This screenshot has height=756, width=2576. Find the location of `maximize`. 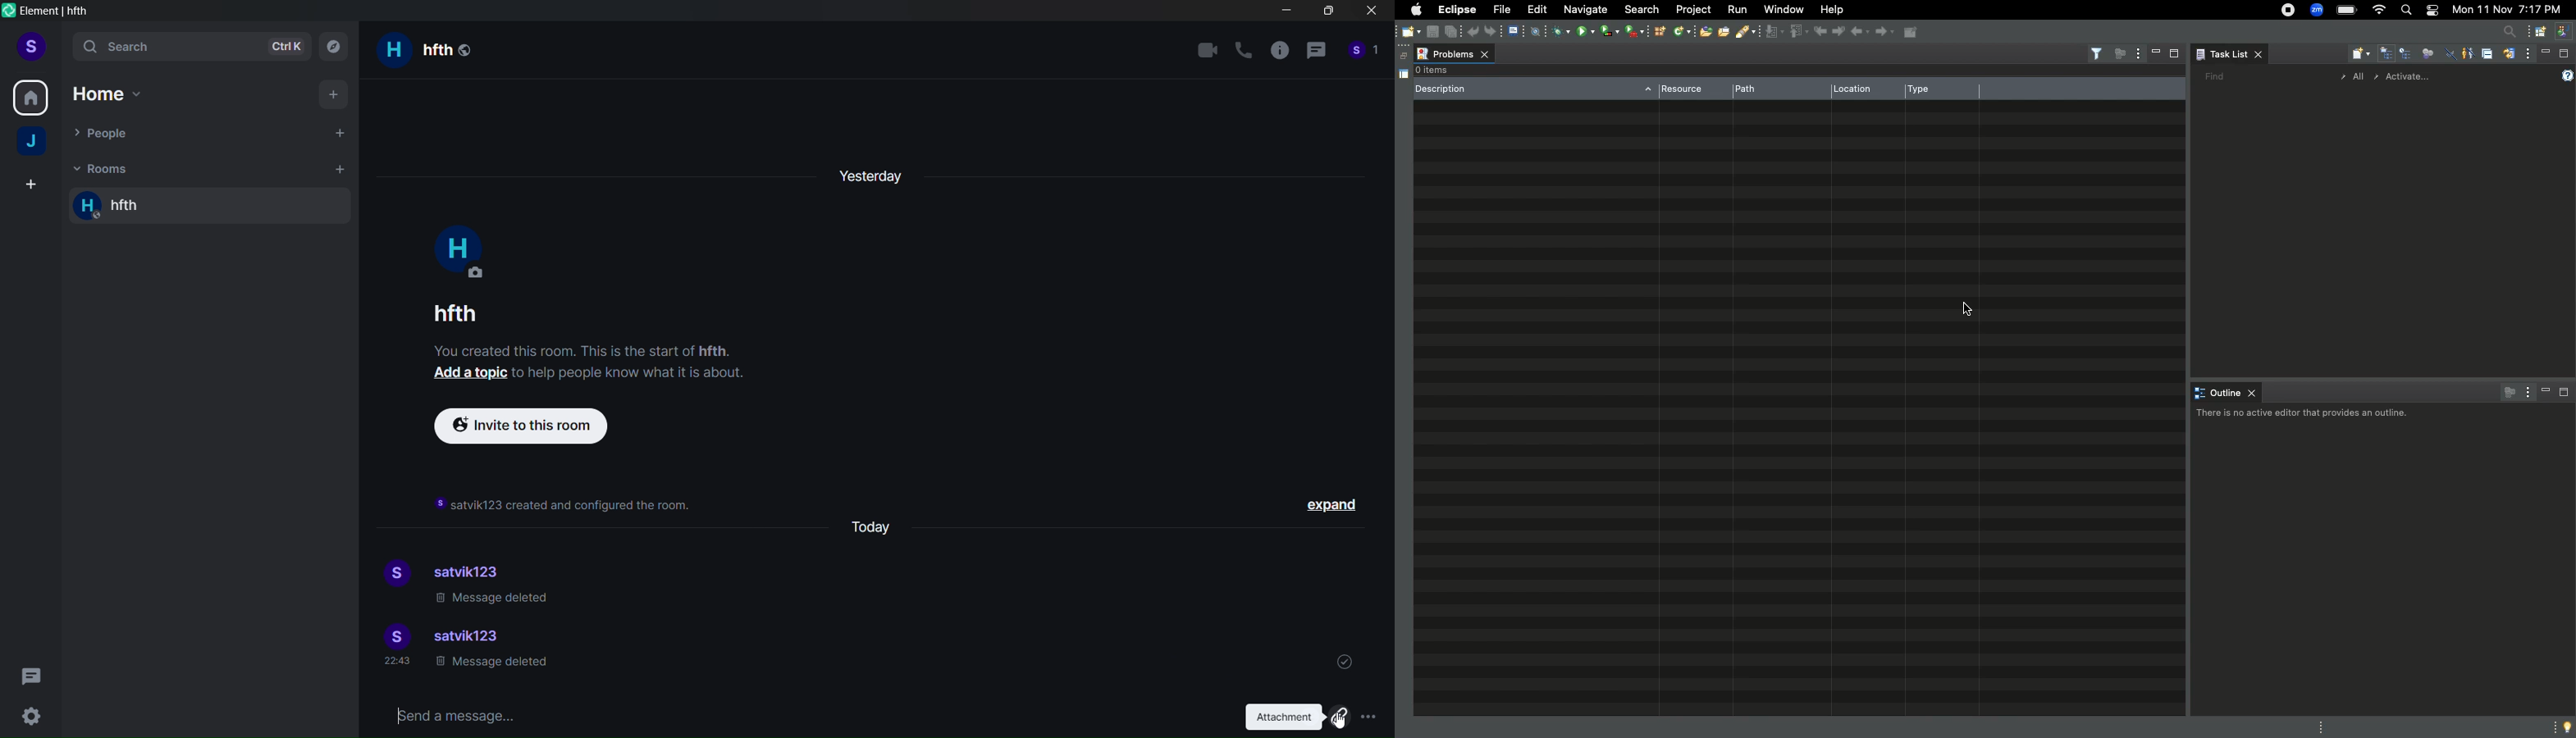

maximize is located at coordinates (1327, 14).